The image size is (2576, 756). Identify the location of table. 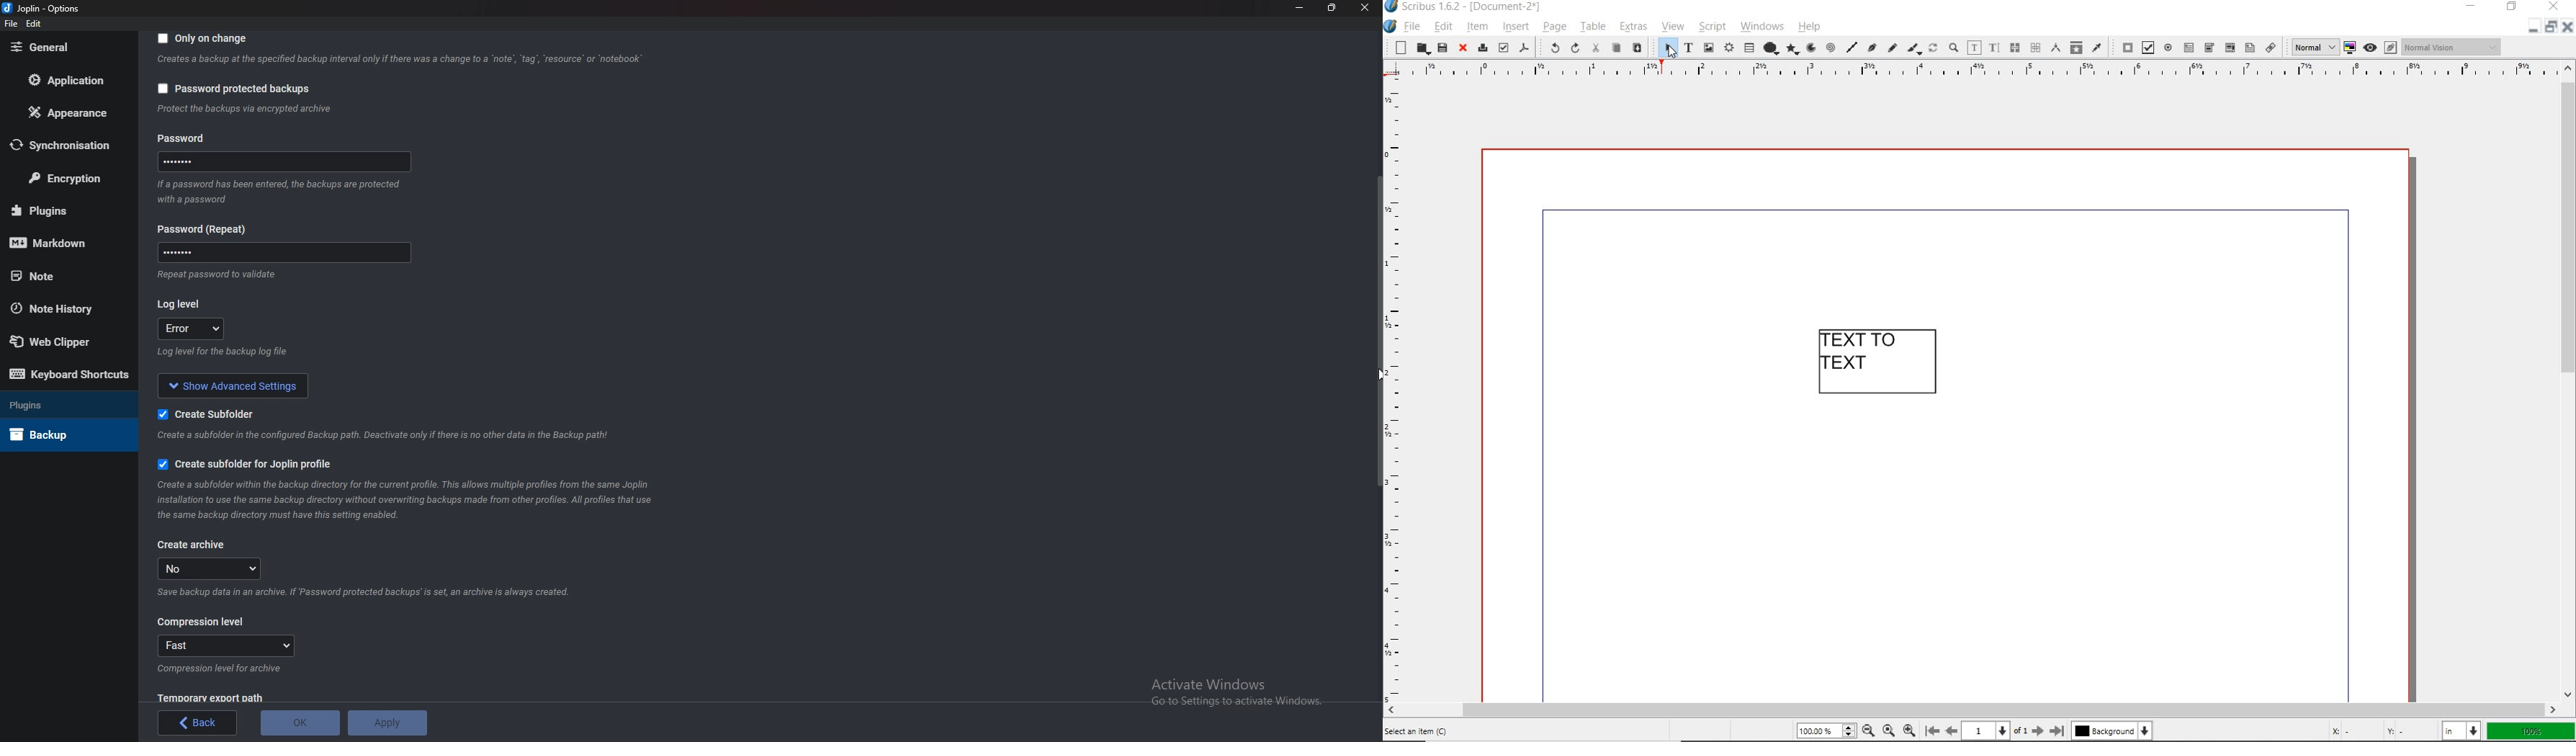
(1749, 48).